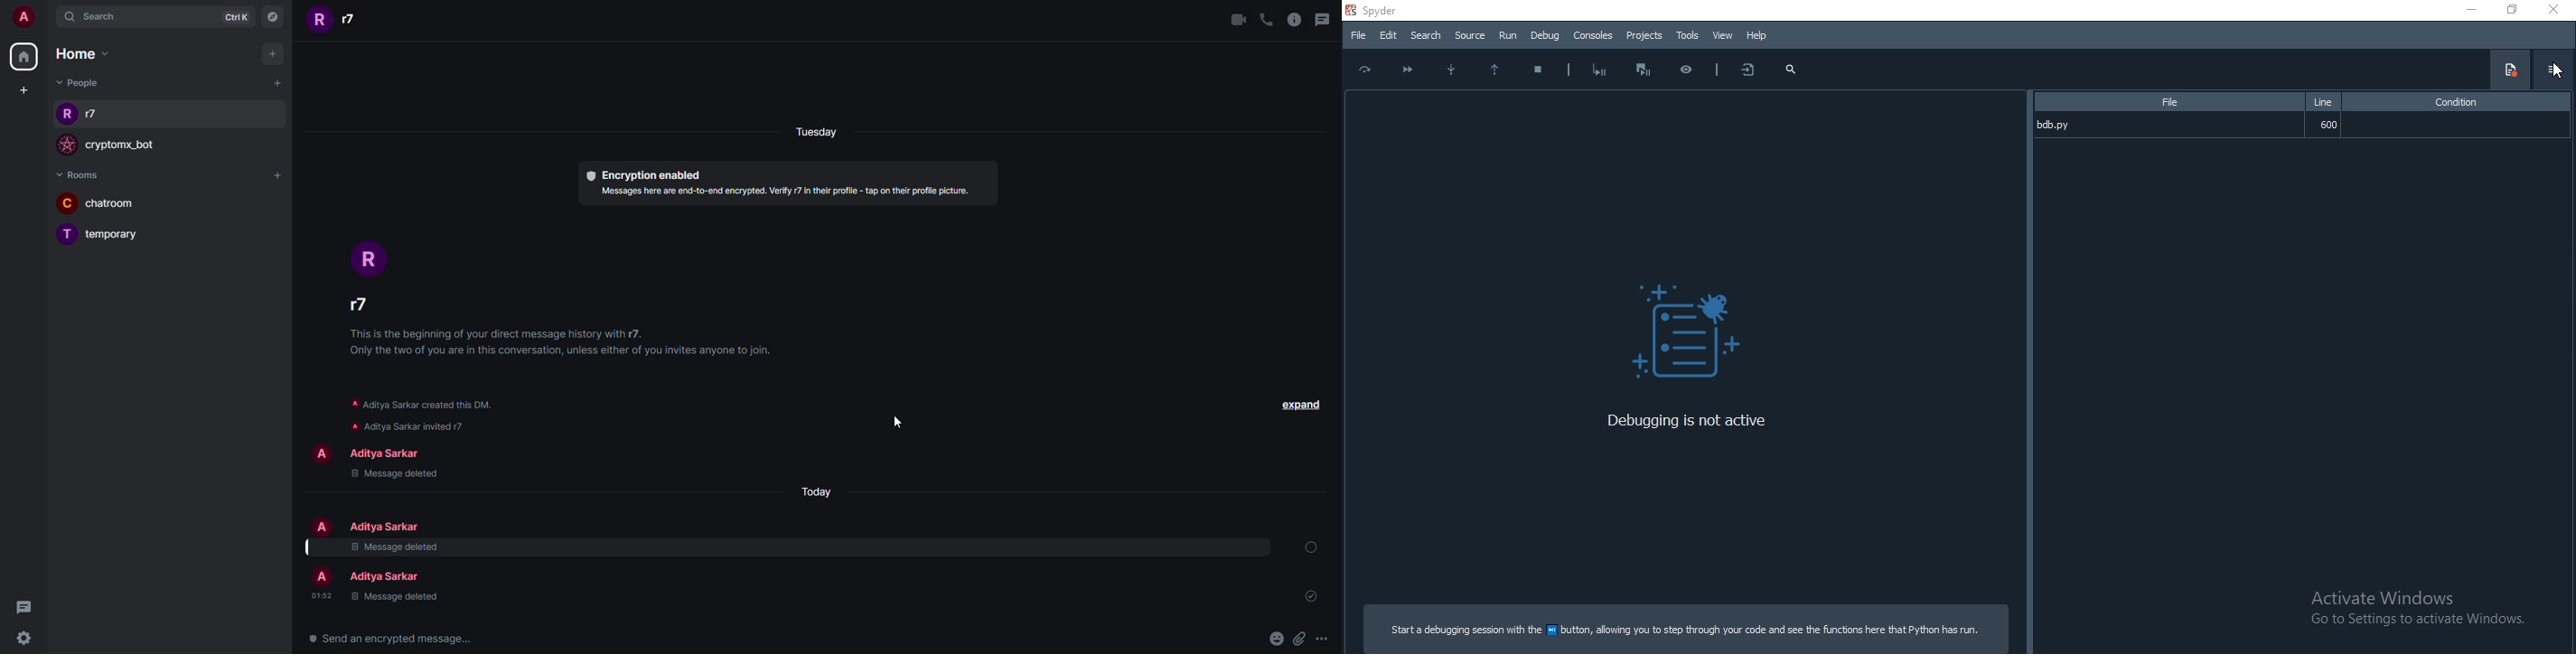 Image resolution: width=2576 pixels, height=672 pixels. What do you see at coordinates (2326, 102) in the screenshot?
I see `Line` at bounding box center [2326, 102].